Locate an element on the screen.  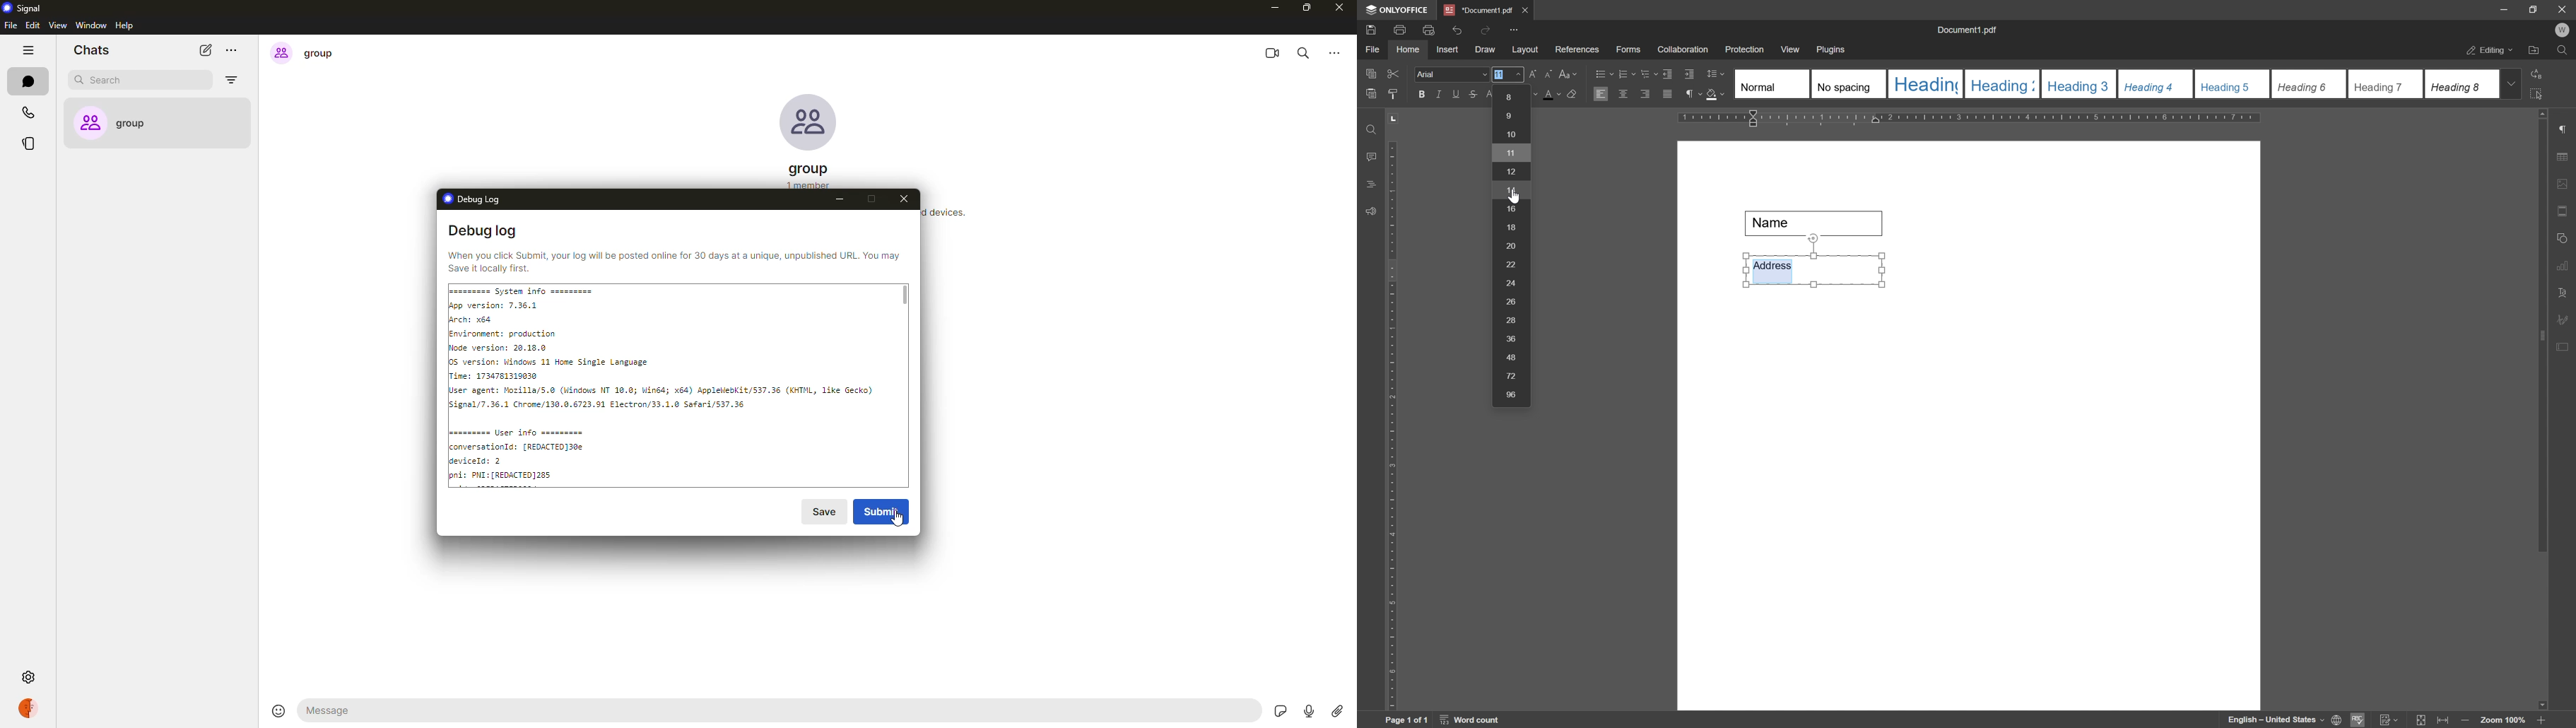
*document1.pdf is located at coordinates (1478, 10).